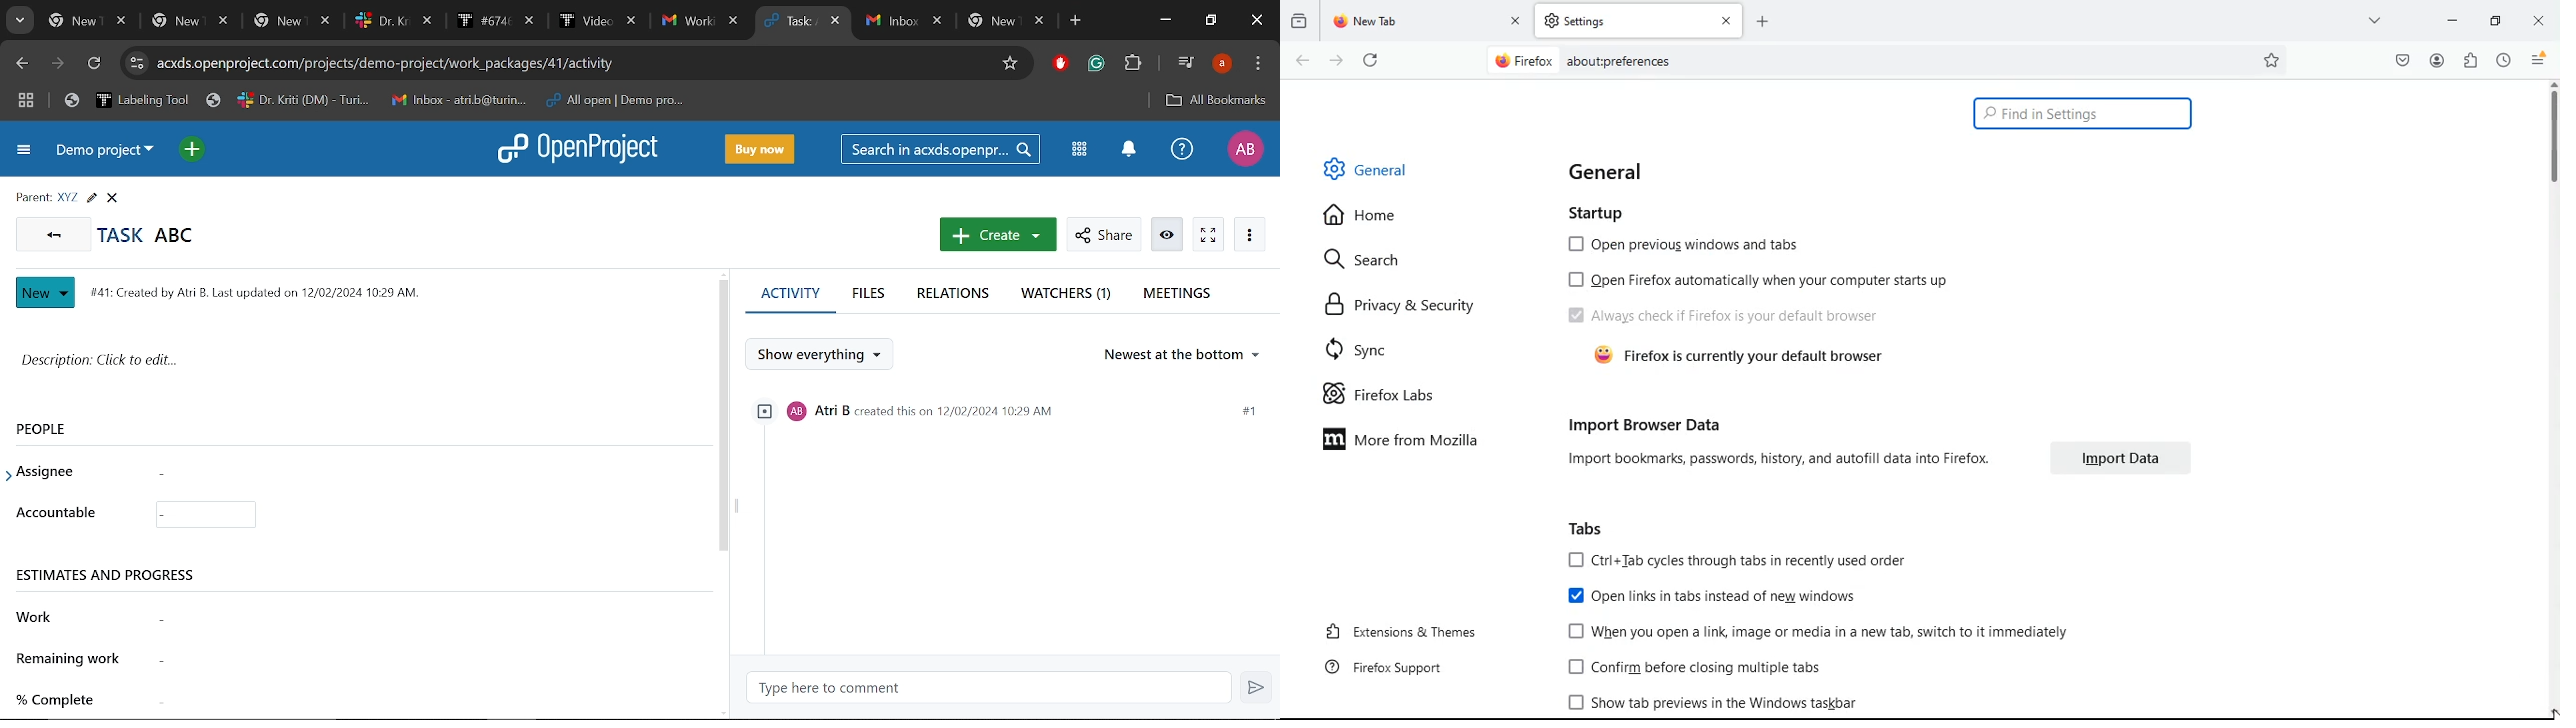 This screenshot has width=2576, height=728. I want to click on Open links in tabs instead of new windows, so click(1710, 595).